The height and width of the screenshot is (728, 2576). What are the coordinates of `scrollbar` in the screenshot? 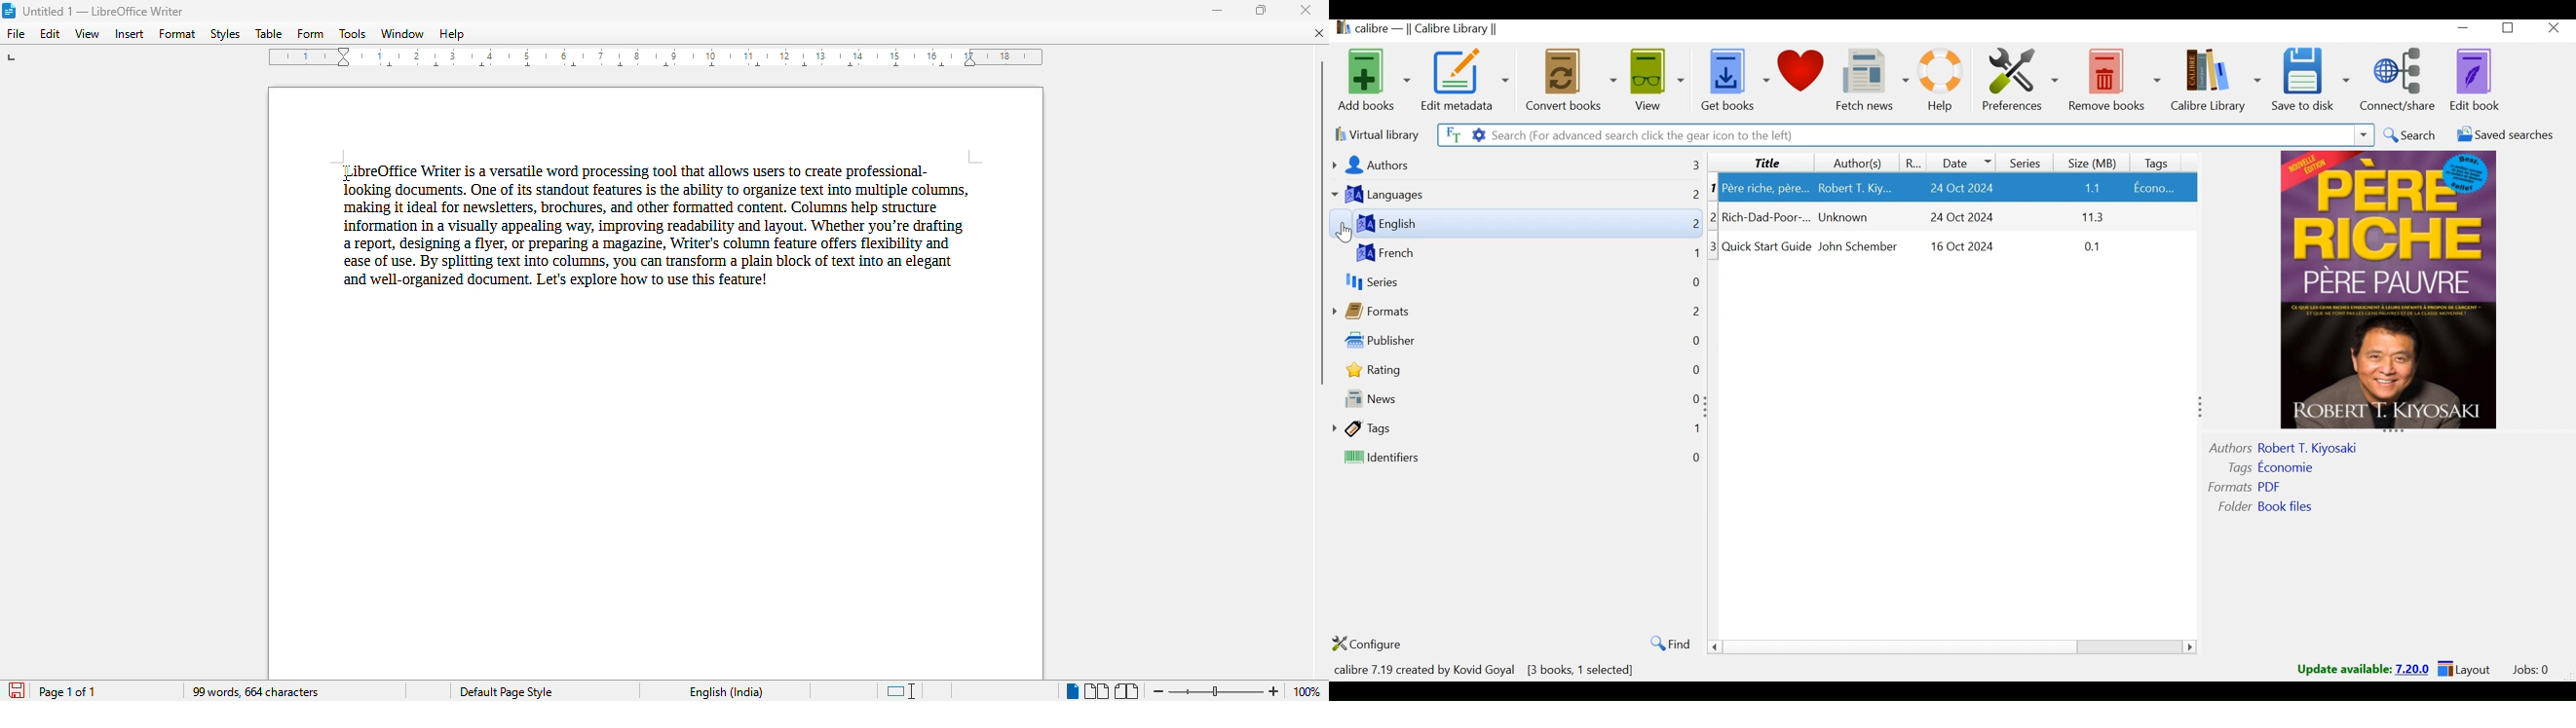 It's located at (1956, 647).